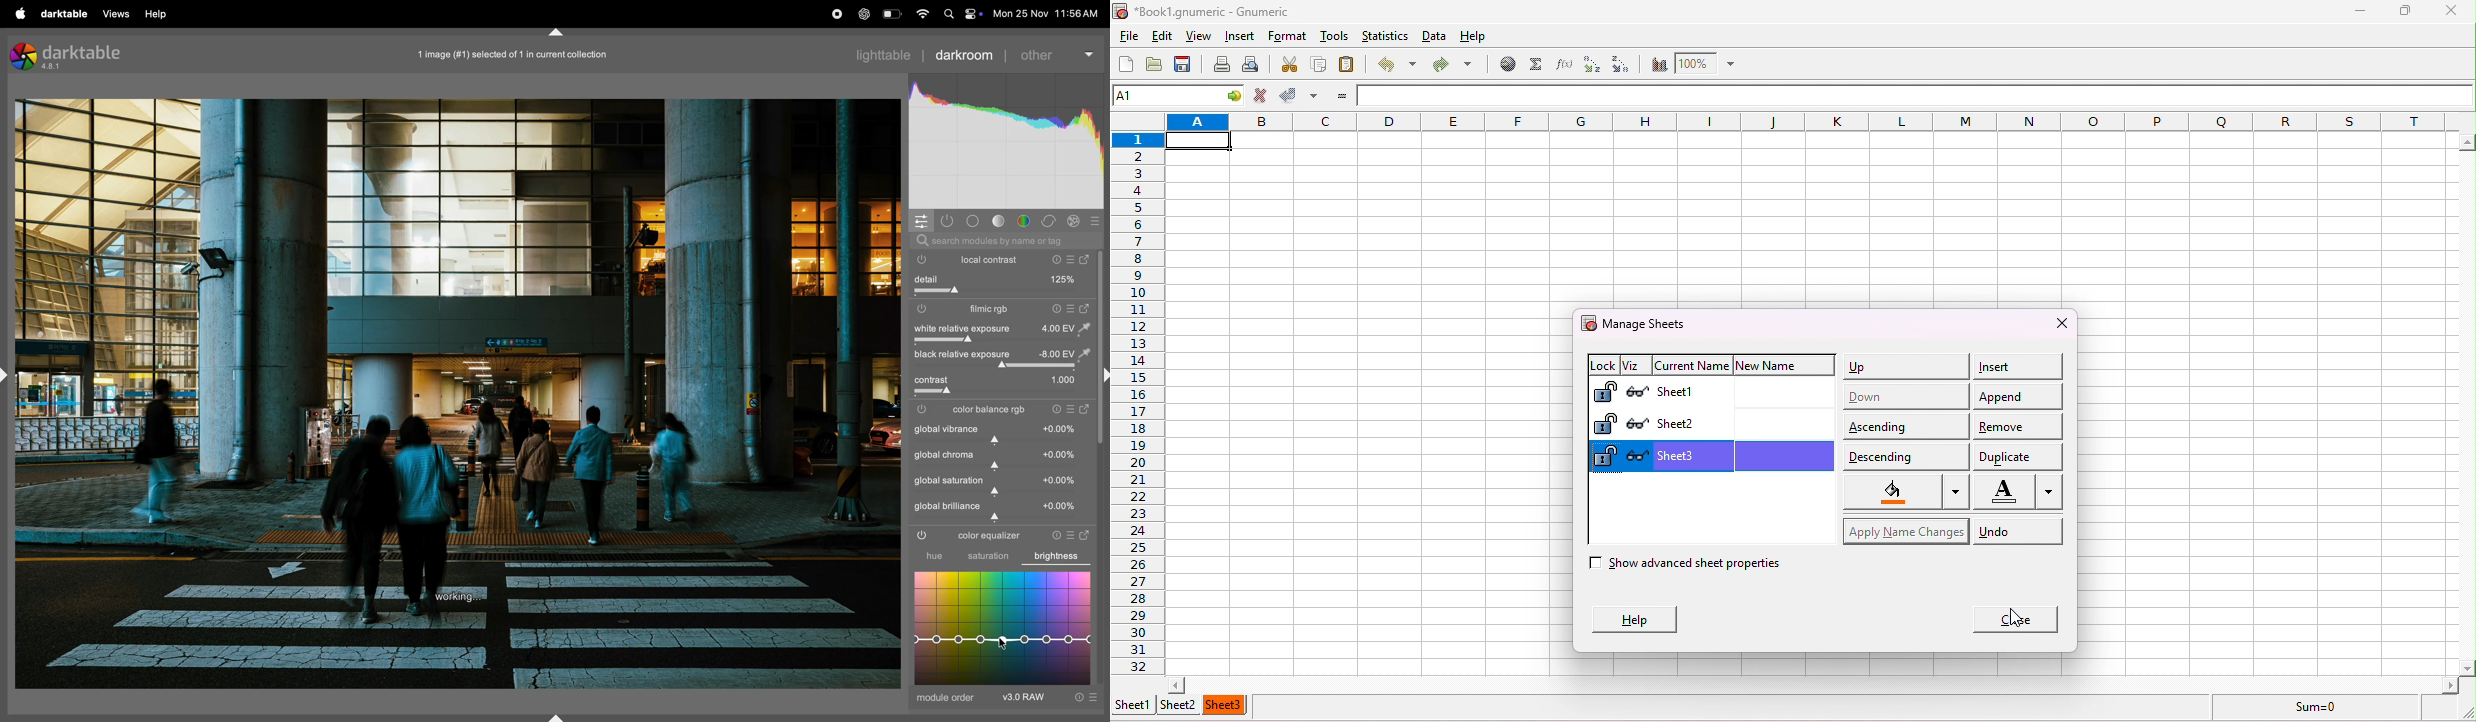 The width and height of the screenshot is (2492, 728). Describe the element at coordinates (1387, 36) in the screenshot. I see `statistics` at that location.